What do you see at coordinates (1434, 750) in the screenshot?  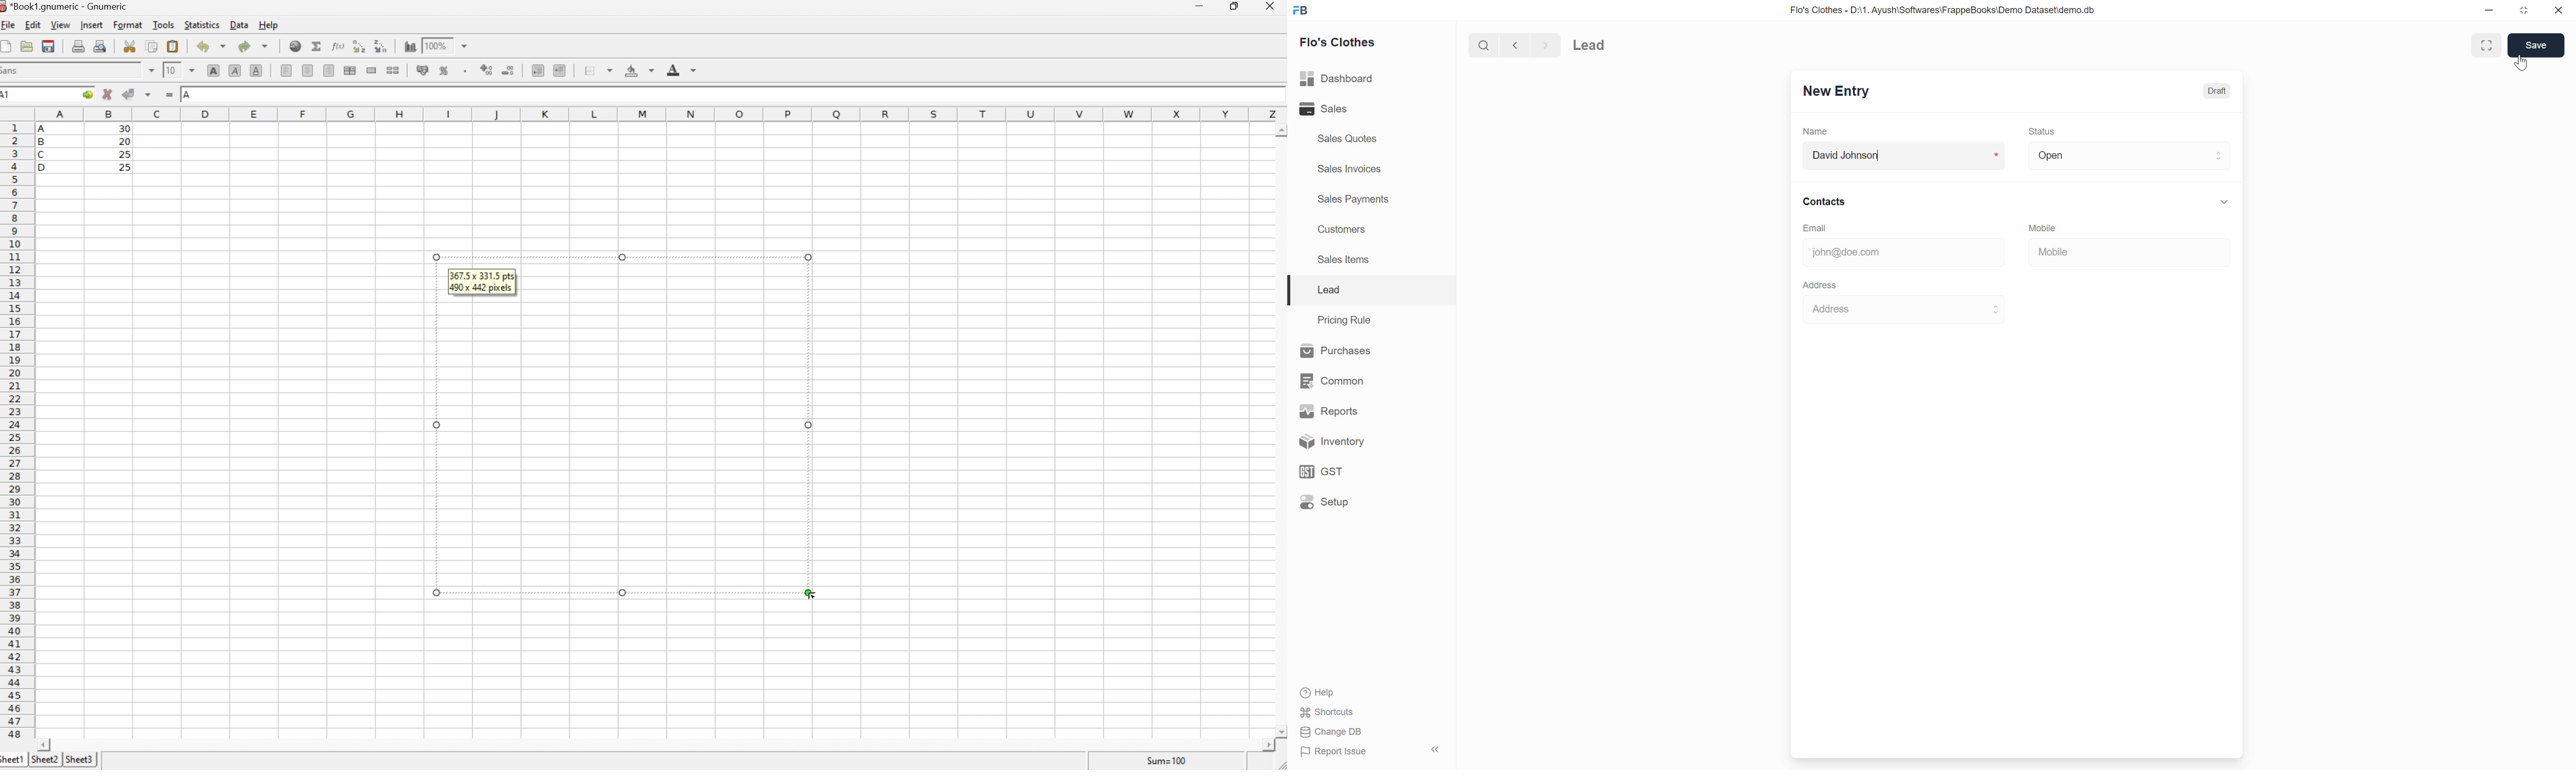 I see `Hide sidebar` at bounding box center [1434, 750].